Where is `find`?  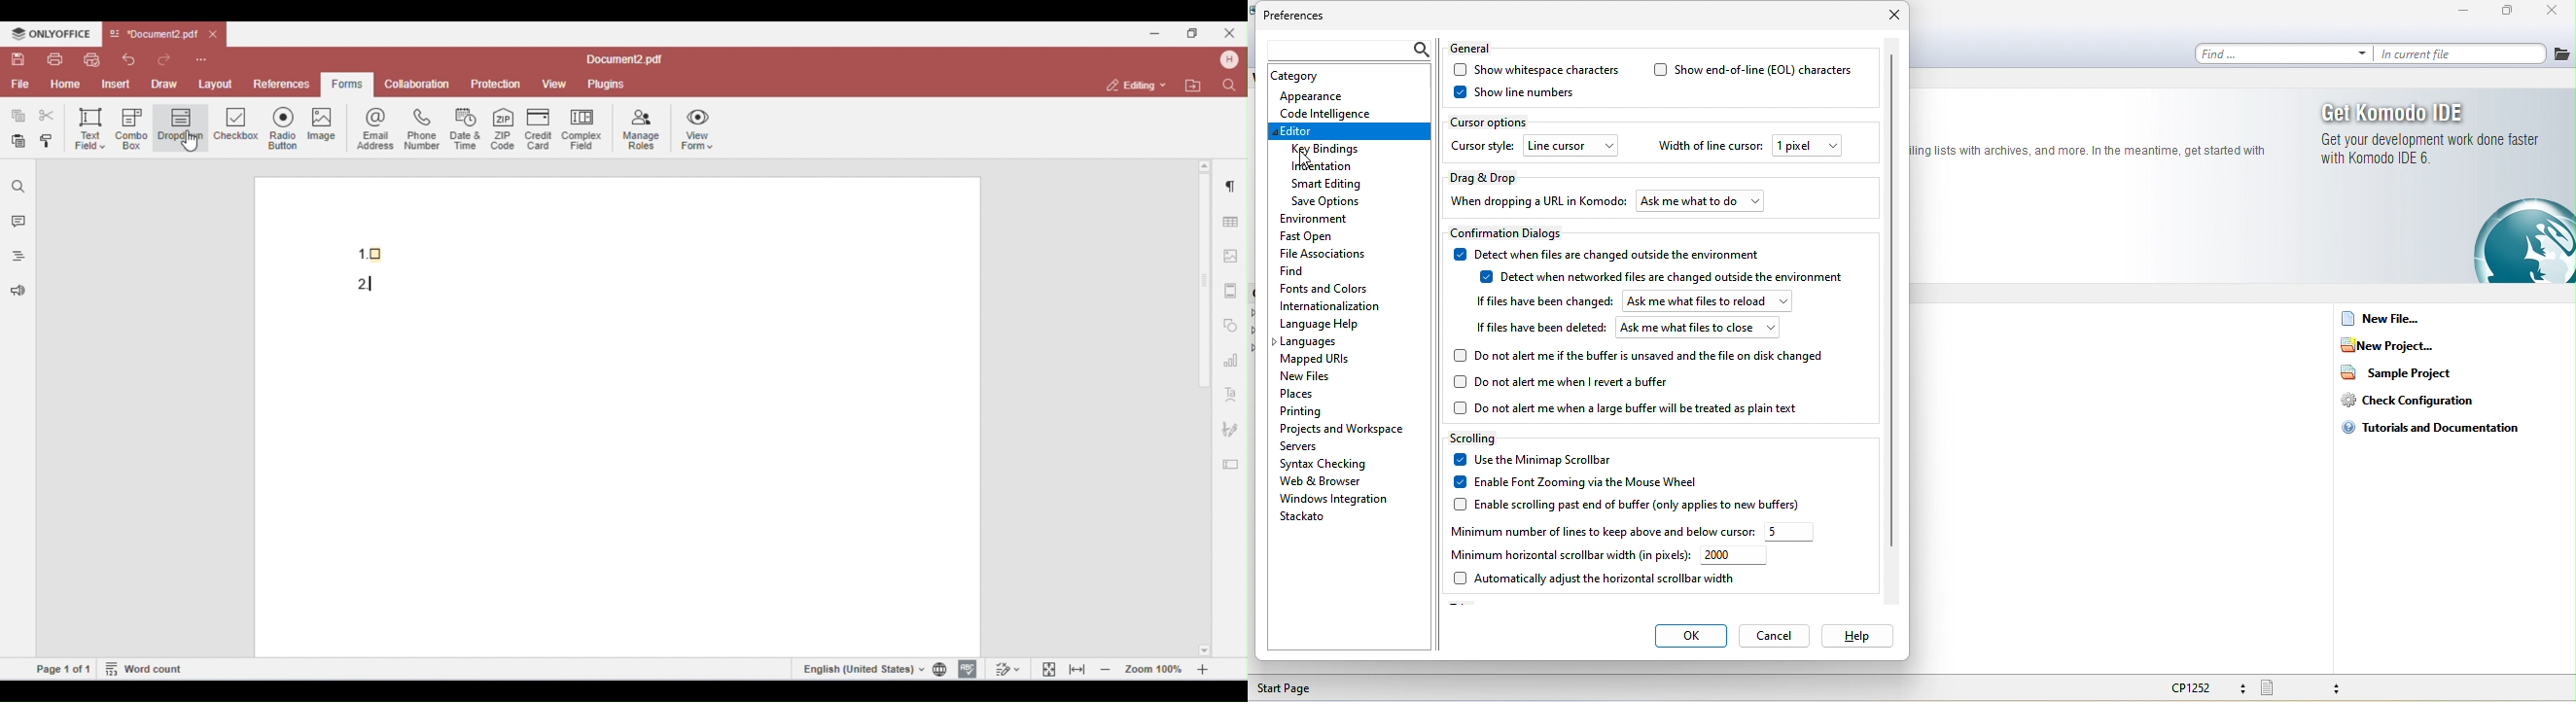
find is located at coordinates (2283, 53).